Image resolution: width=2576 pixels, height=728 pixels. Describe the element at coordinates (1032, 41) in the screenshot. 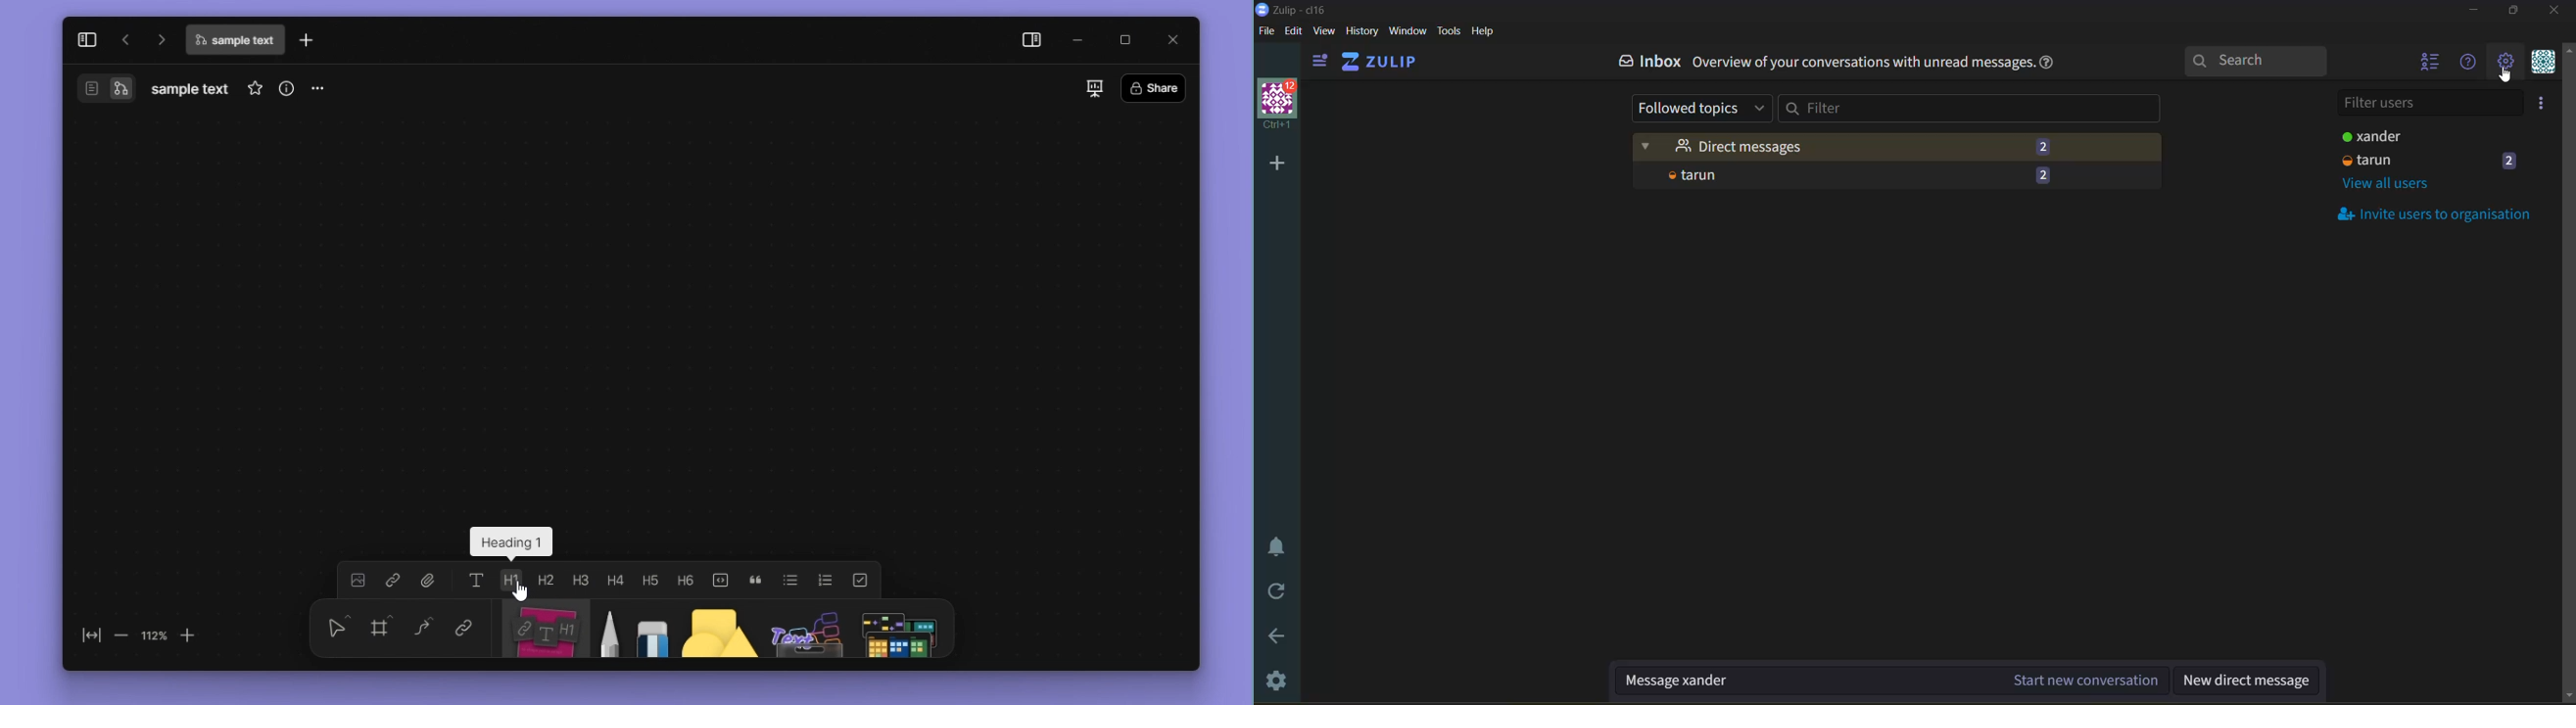

I see `side panel` at that location.